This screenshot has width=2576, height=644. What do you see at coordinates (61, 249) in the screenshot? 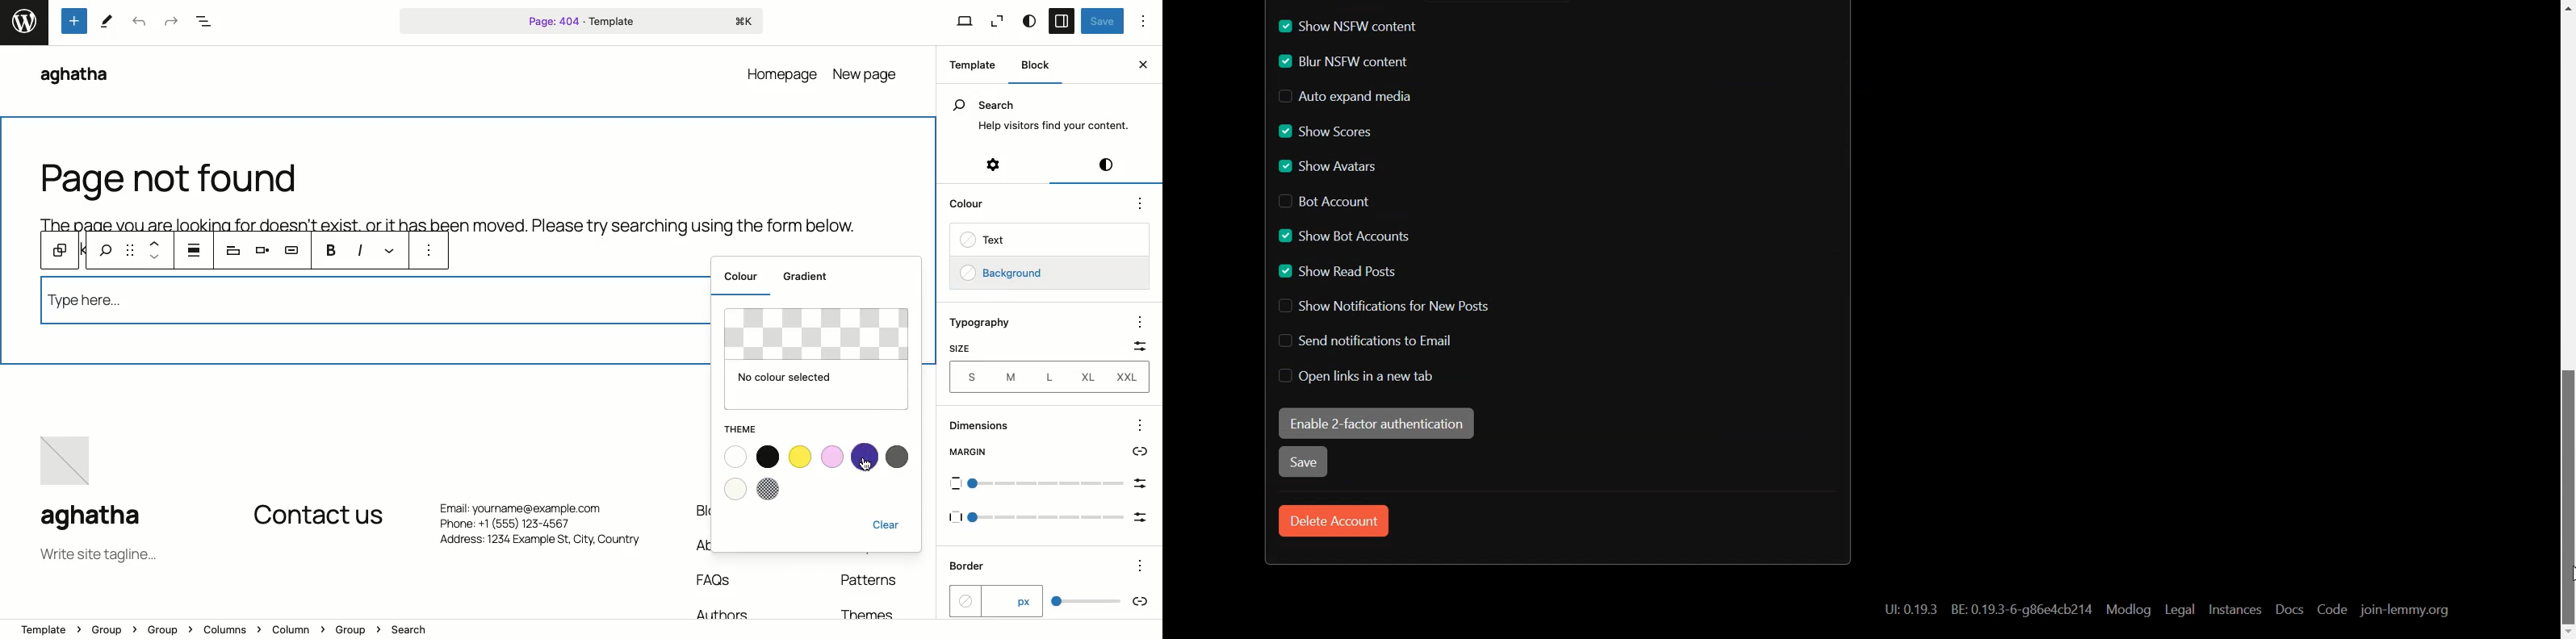
I see `Block` at bounding box center [61, 249].